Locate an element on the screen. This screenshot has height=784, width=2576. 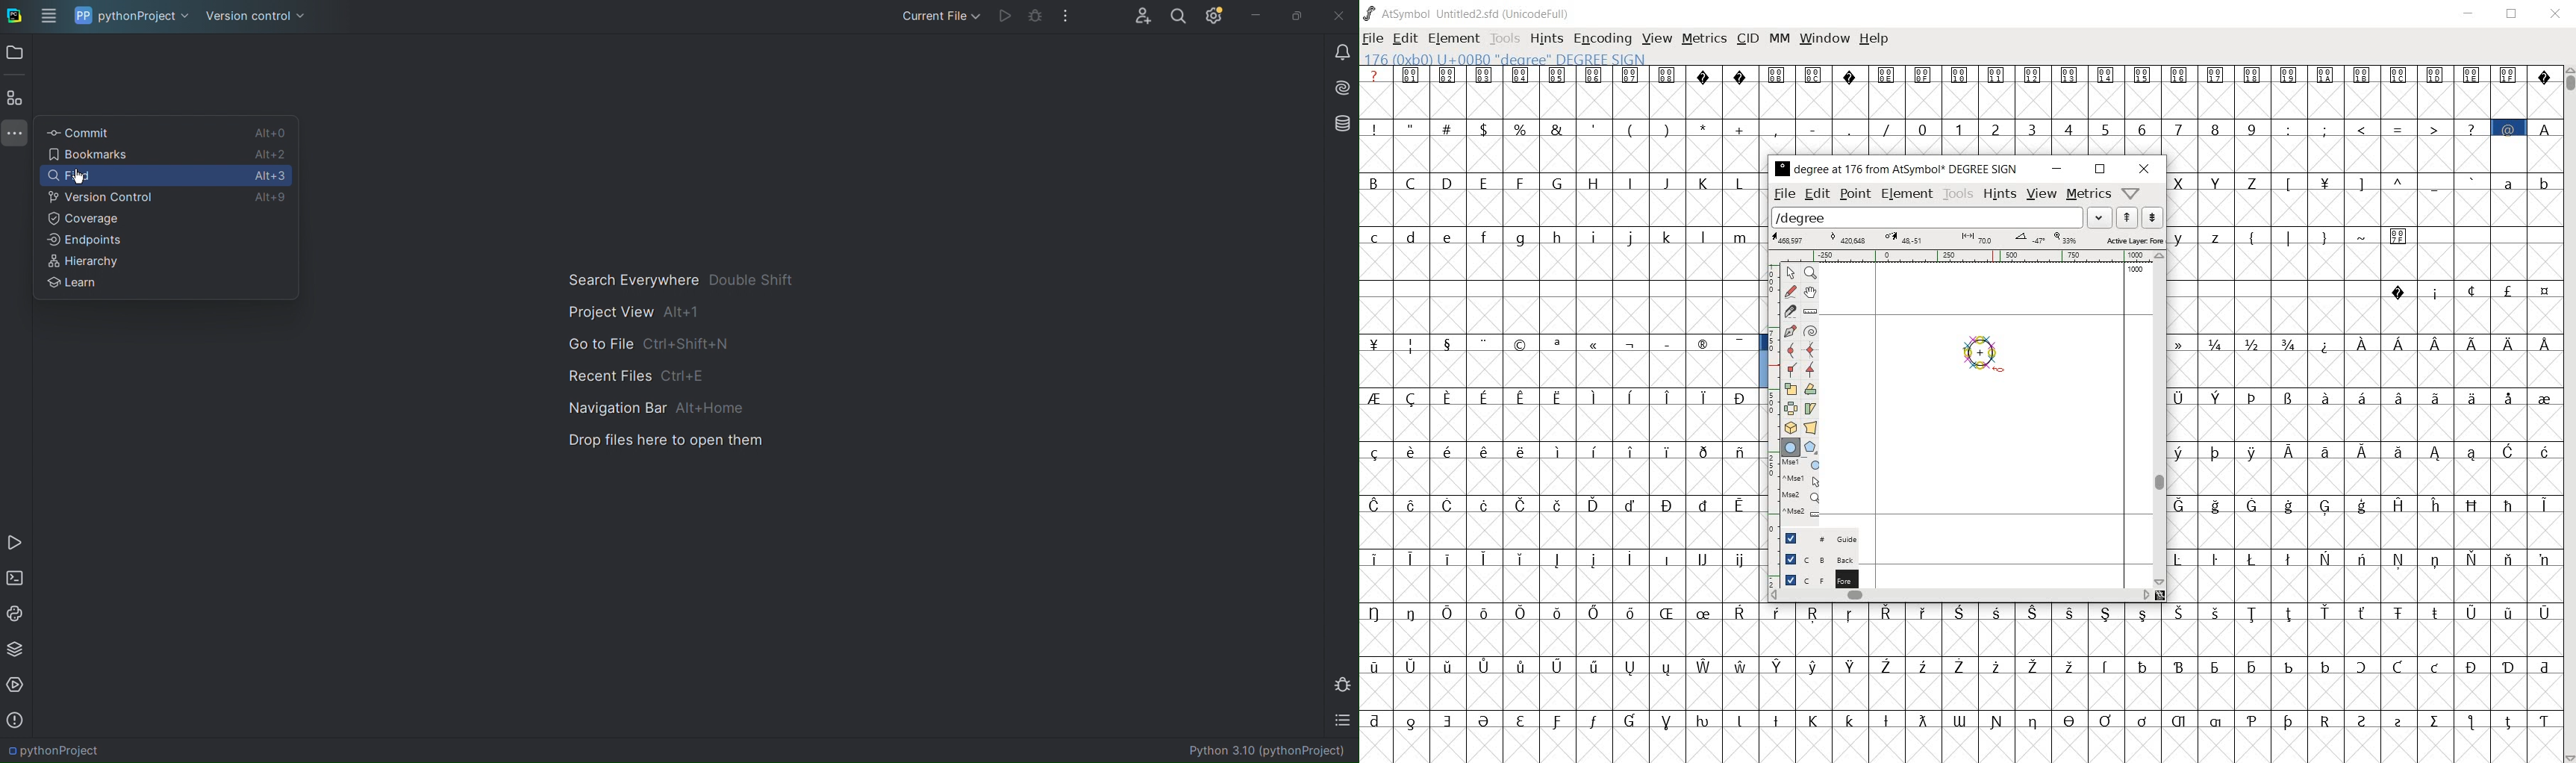
draw a freehand curve is located at coordinates (1790, 291).